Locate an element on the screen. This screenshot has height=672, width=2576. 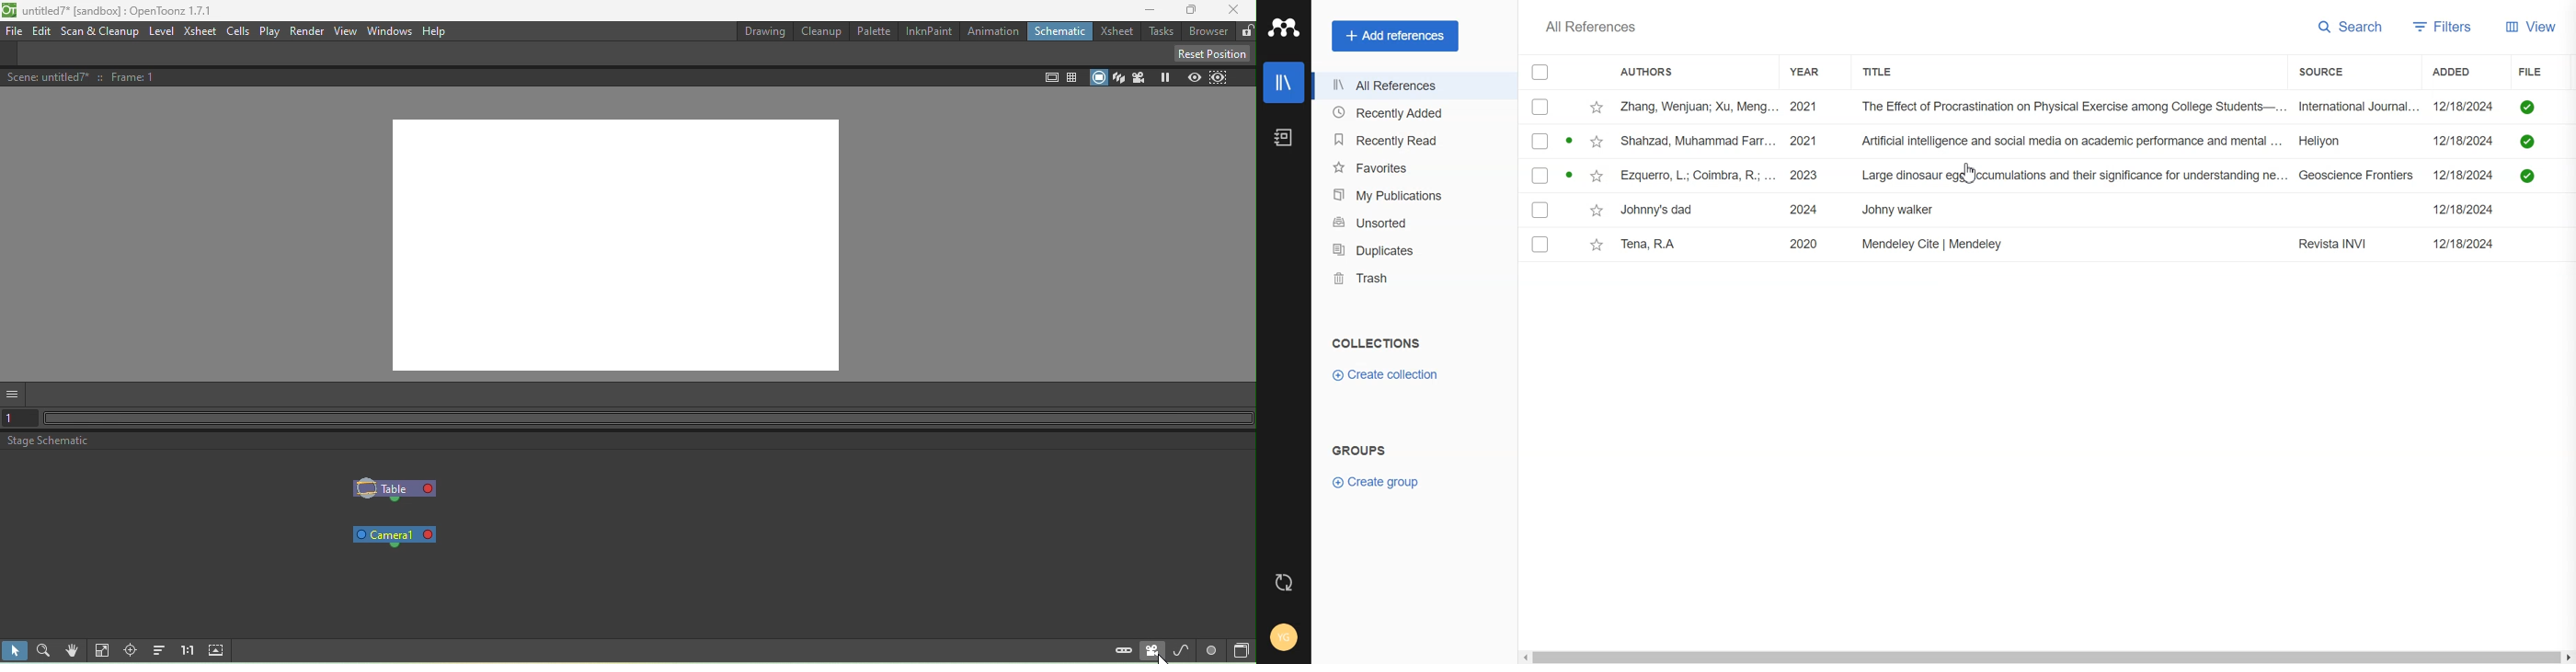
Table is located at coordinates (395, 490).